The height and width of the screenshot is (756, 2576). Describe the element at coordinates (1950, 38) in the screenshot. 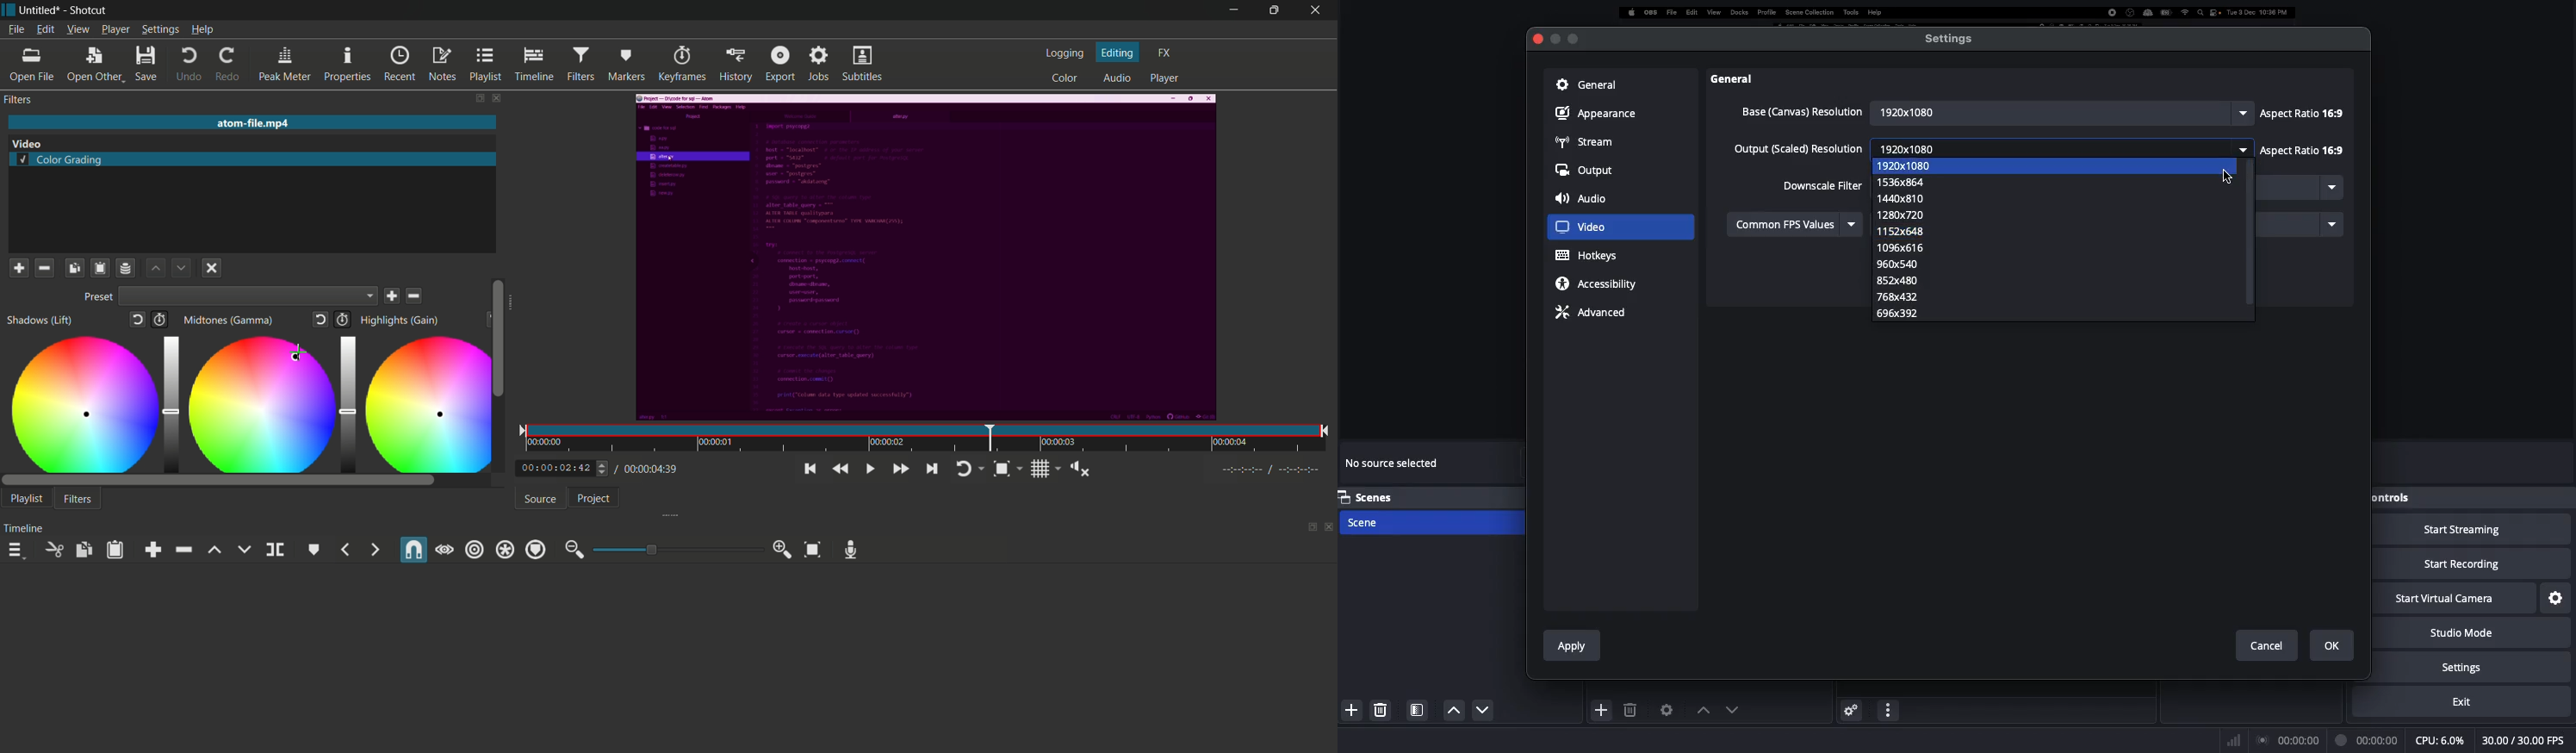

I see `Settings` at that location.